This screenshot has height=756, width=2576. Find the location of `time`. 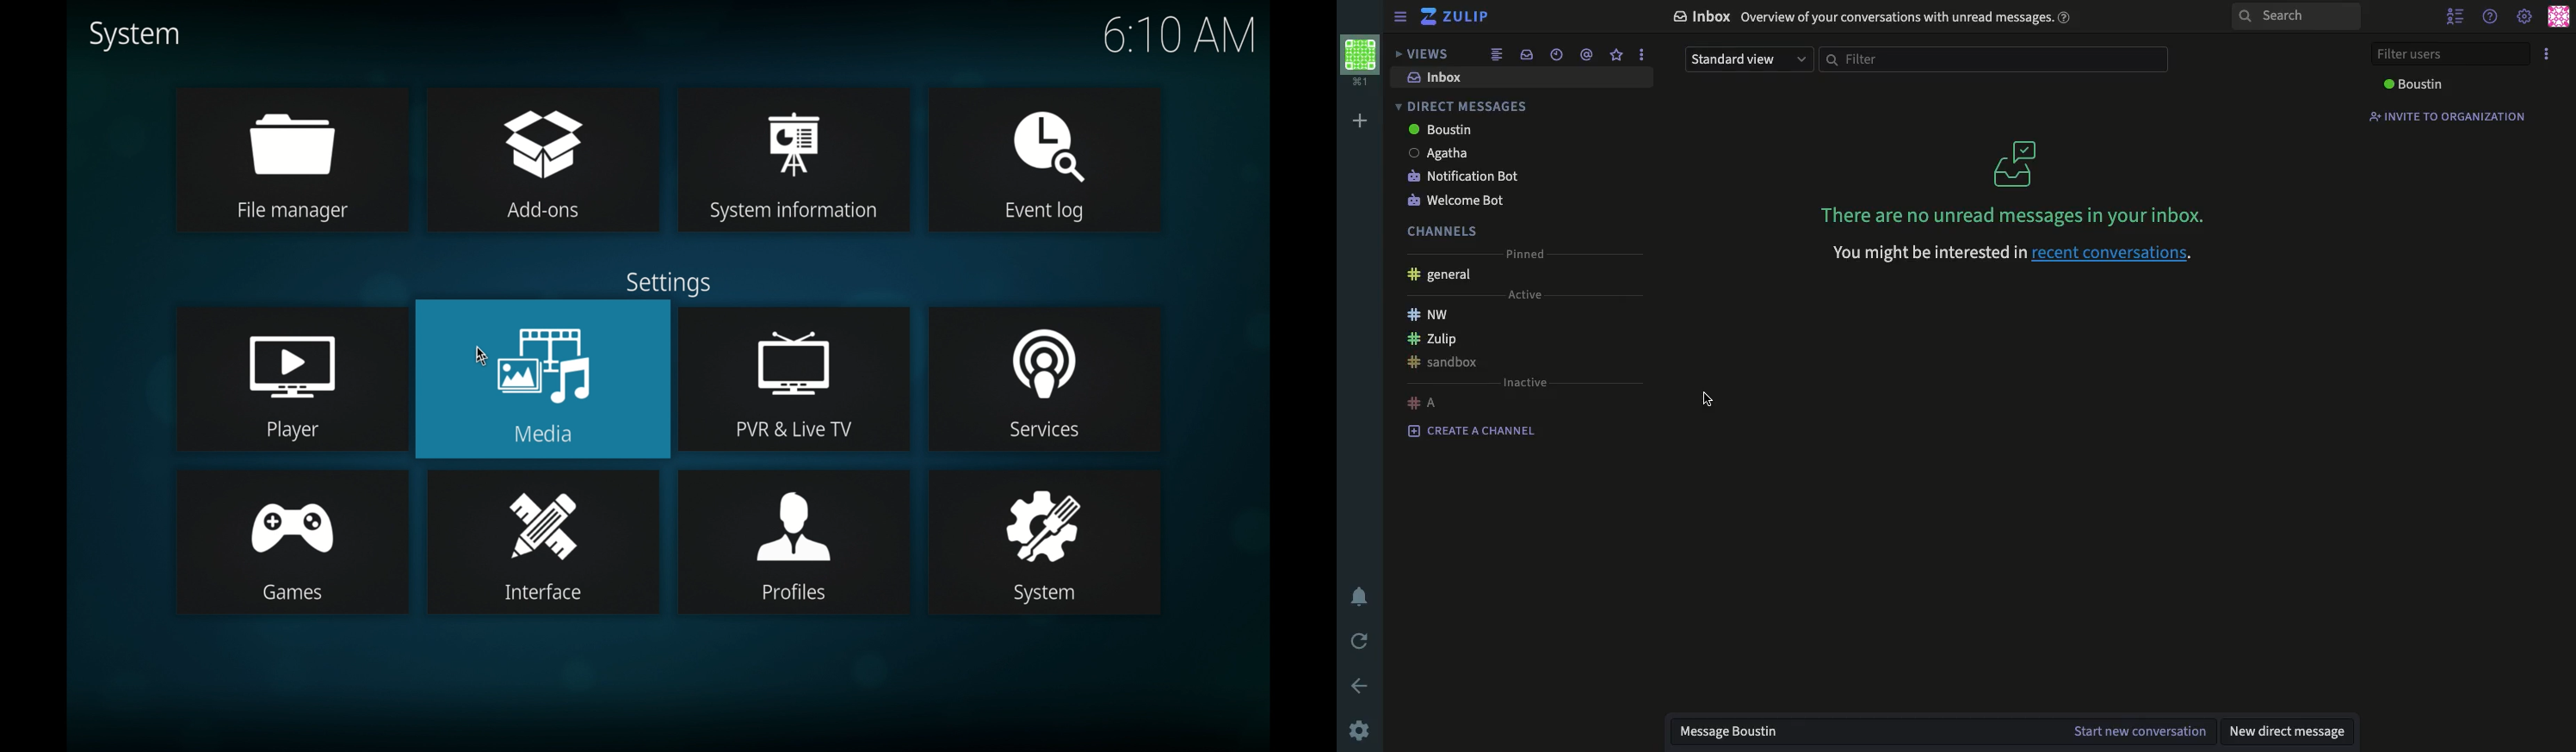

time is located at coordinates (1180, 34).